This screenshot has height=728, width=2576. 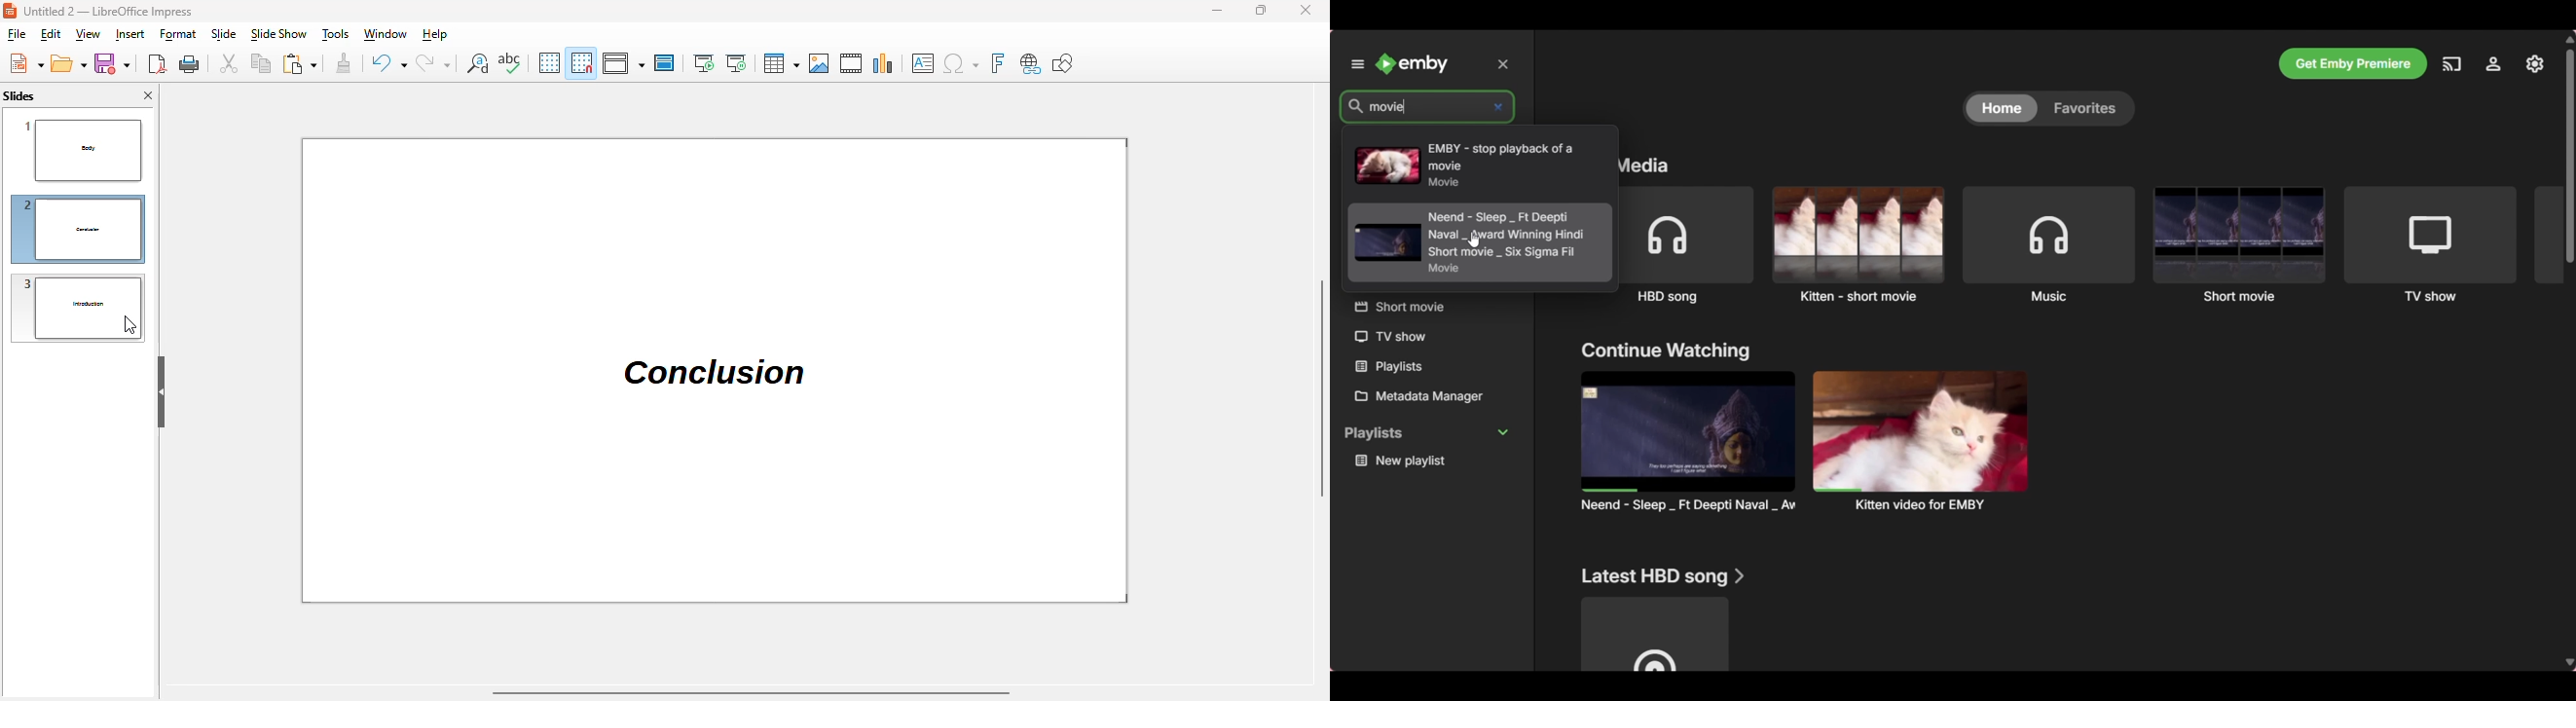 I want to click on tools, so click(x=336, y=34).